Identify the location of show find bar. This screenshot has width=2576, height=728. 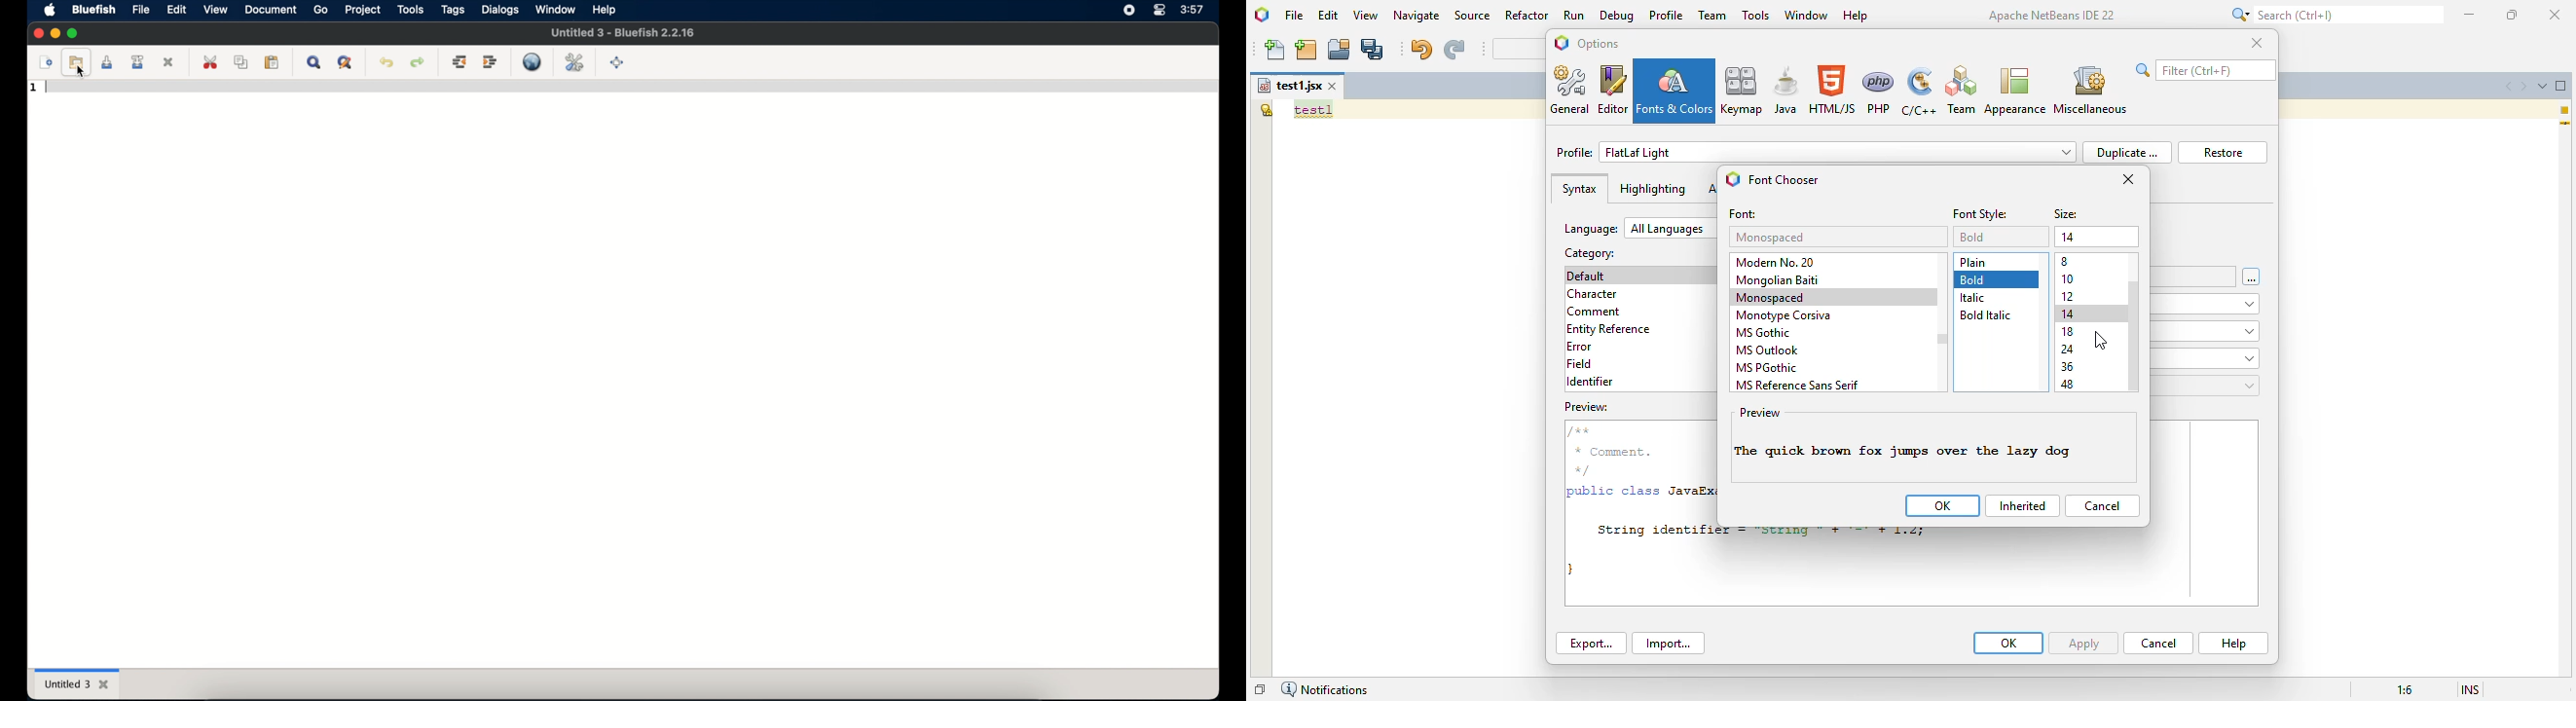
(313, 63).